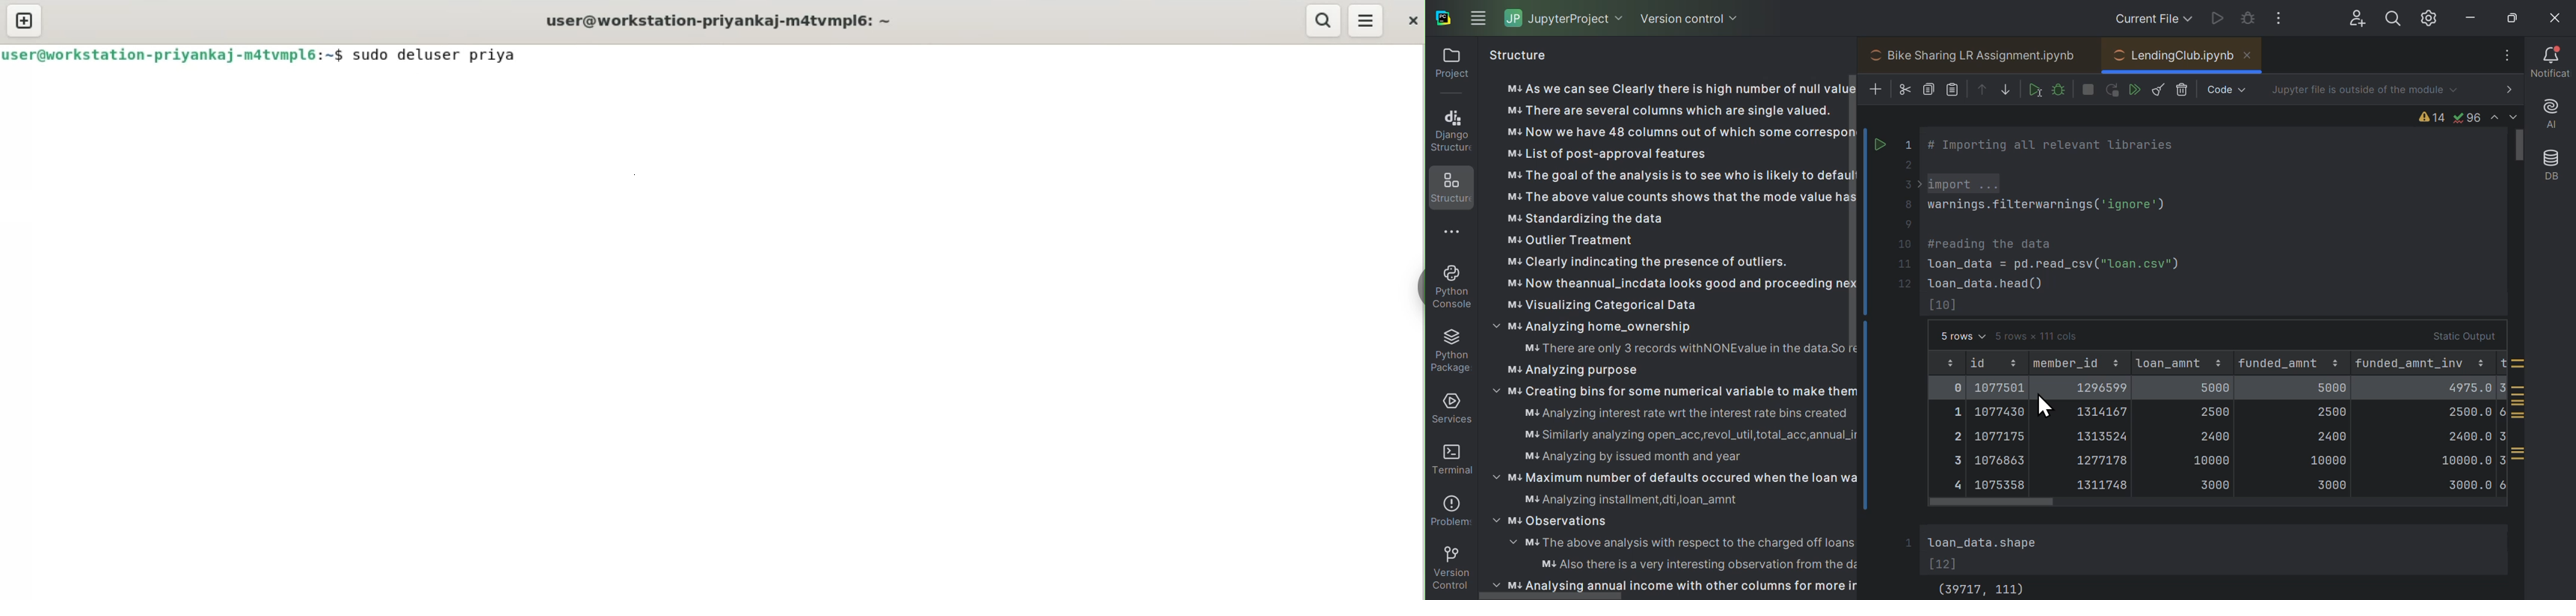  What do you see at coordinates (2136, 89) in the screenshot?
I see `Run all` at bounding box center [2136, 89].